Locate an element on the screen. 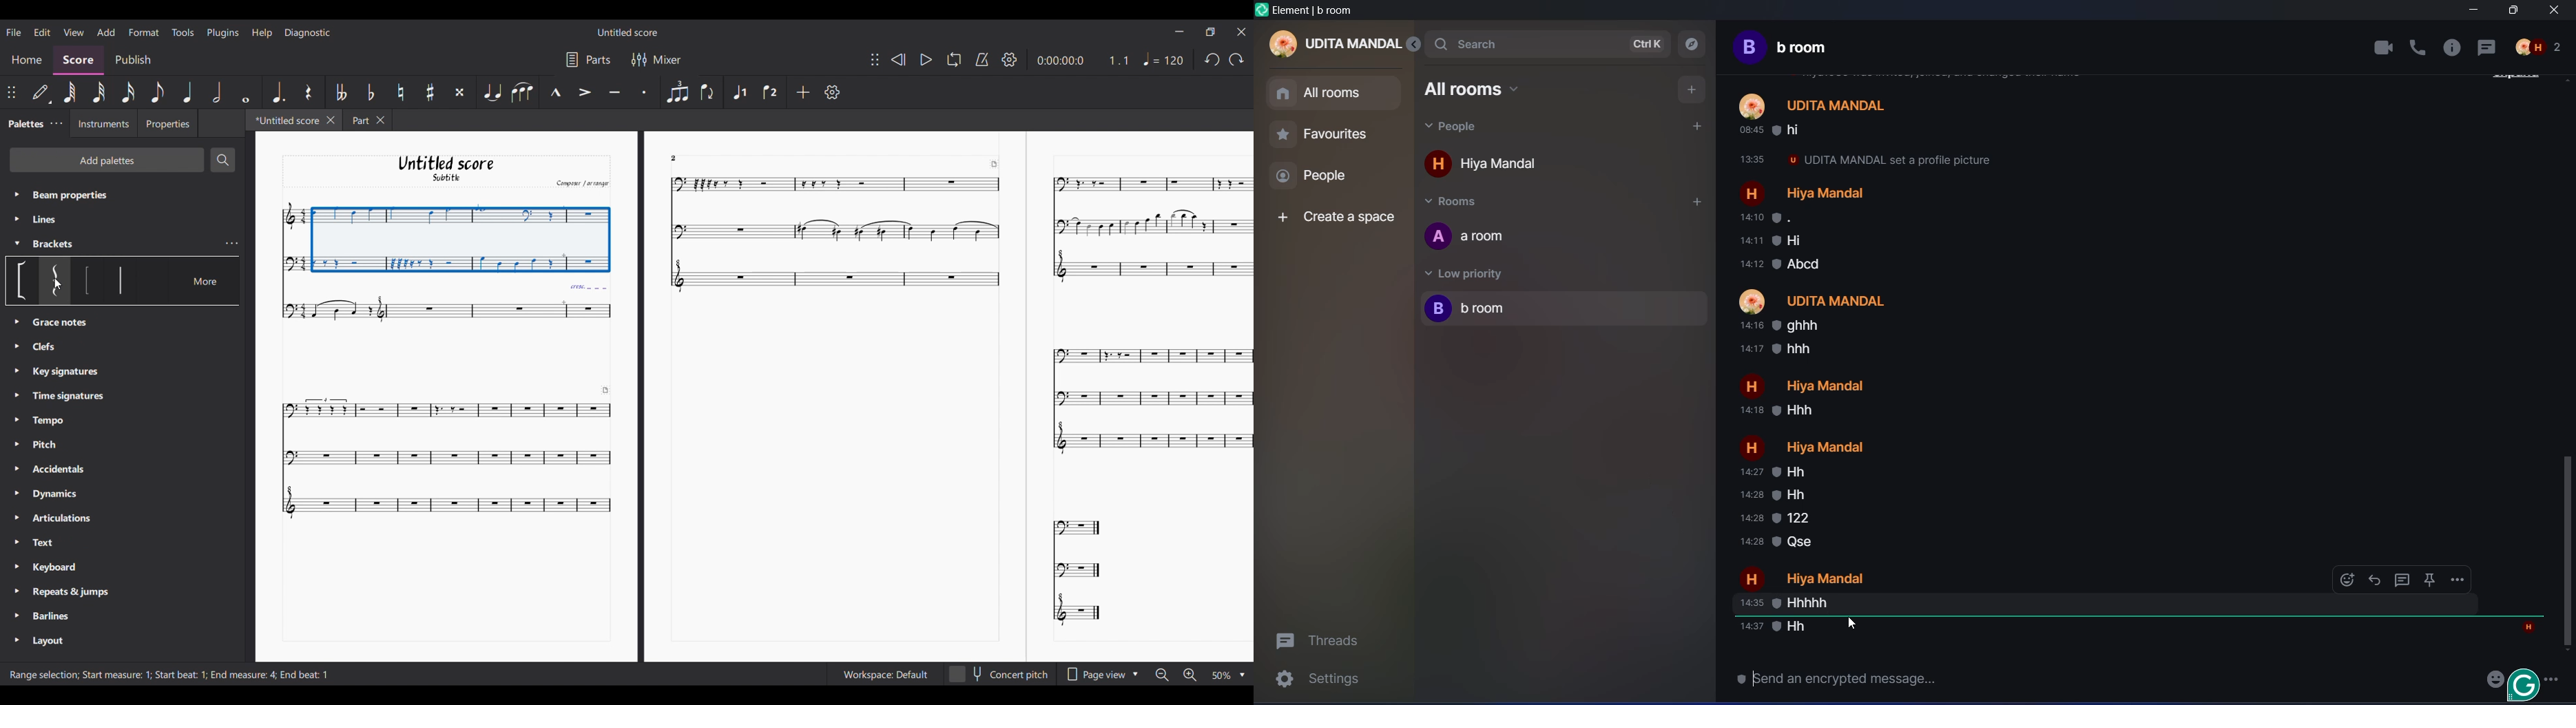  8th note is located at coordinates (157, 92).